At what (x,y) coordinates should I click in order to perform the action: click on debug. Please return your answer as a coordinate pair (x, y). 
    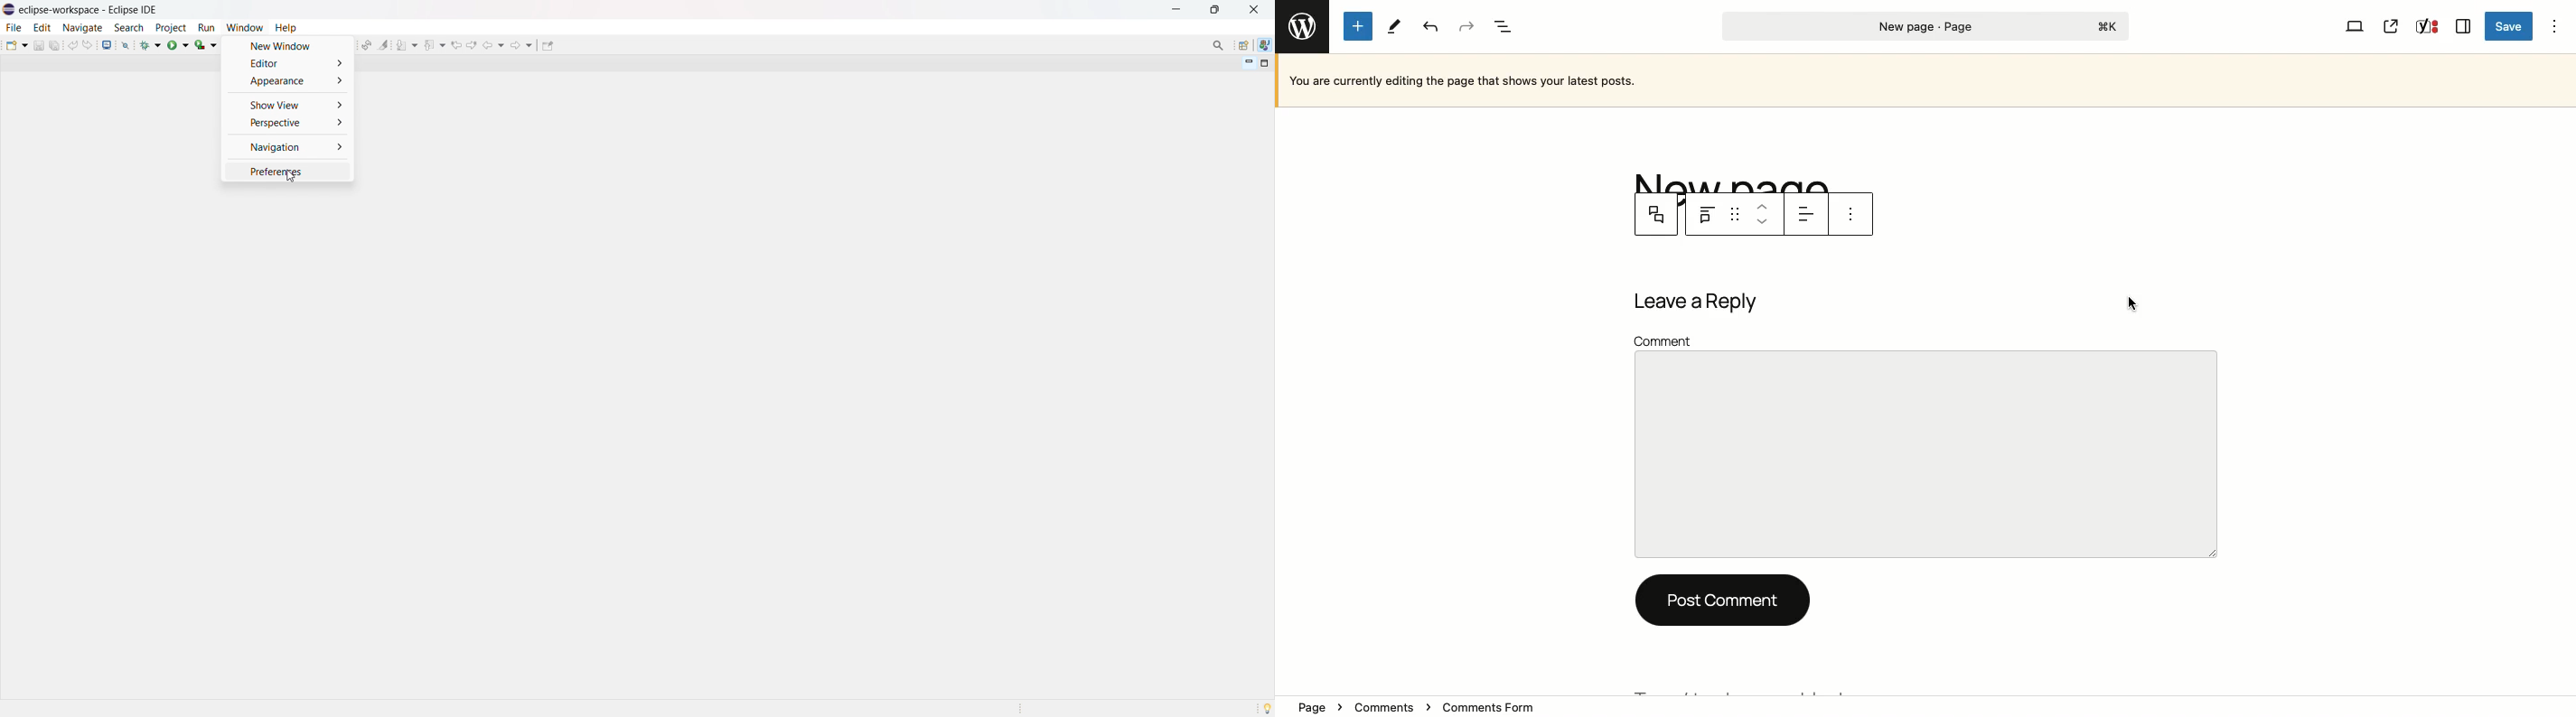
    Looking at the image, I should click on (151, 44).